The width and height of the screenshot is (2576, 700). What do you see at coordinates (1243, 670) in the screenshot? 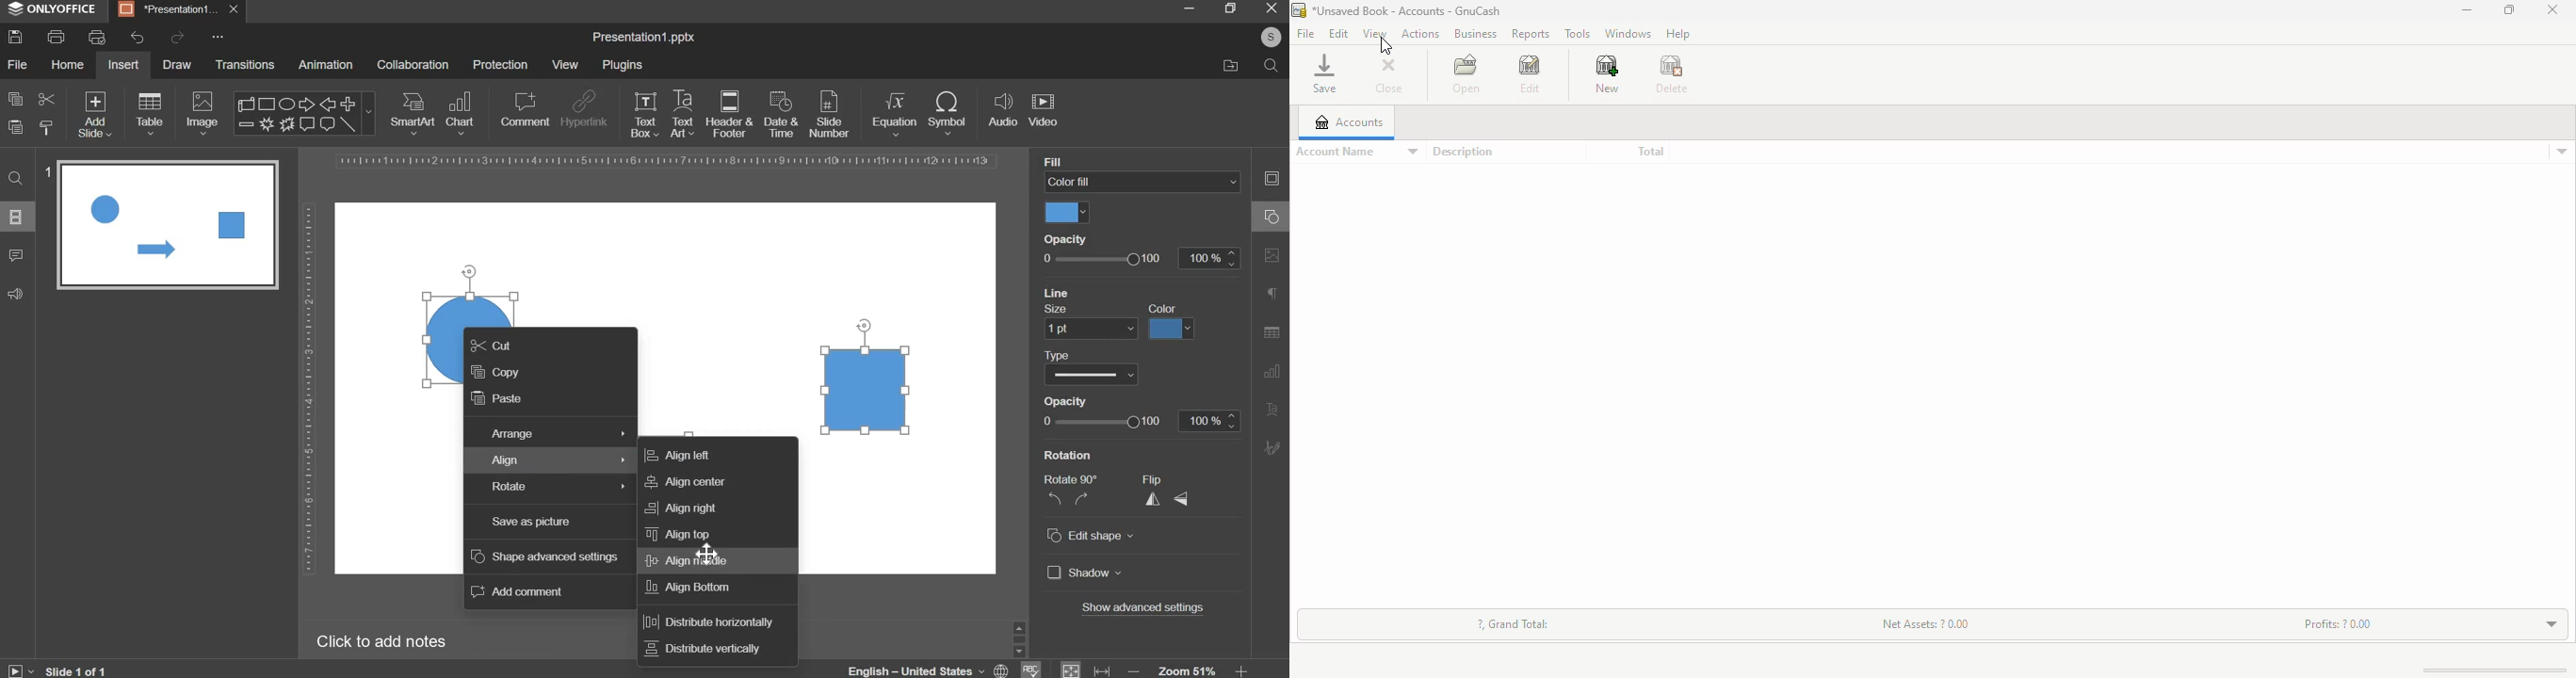
I see `increase zoom` at bounding box center [1243, 670].